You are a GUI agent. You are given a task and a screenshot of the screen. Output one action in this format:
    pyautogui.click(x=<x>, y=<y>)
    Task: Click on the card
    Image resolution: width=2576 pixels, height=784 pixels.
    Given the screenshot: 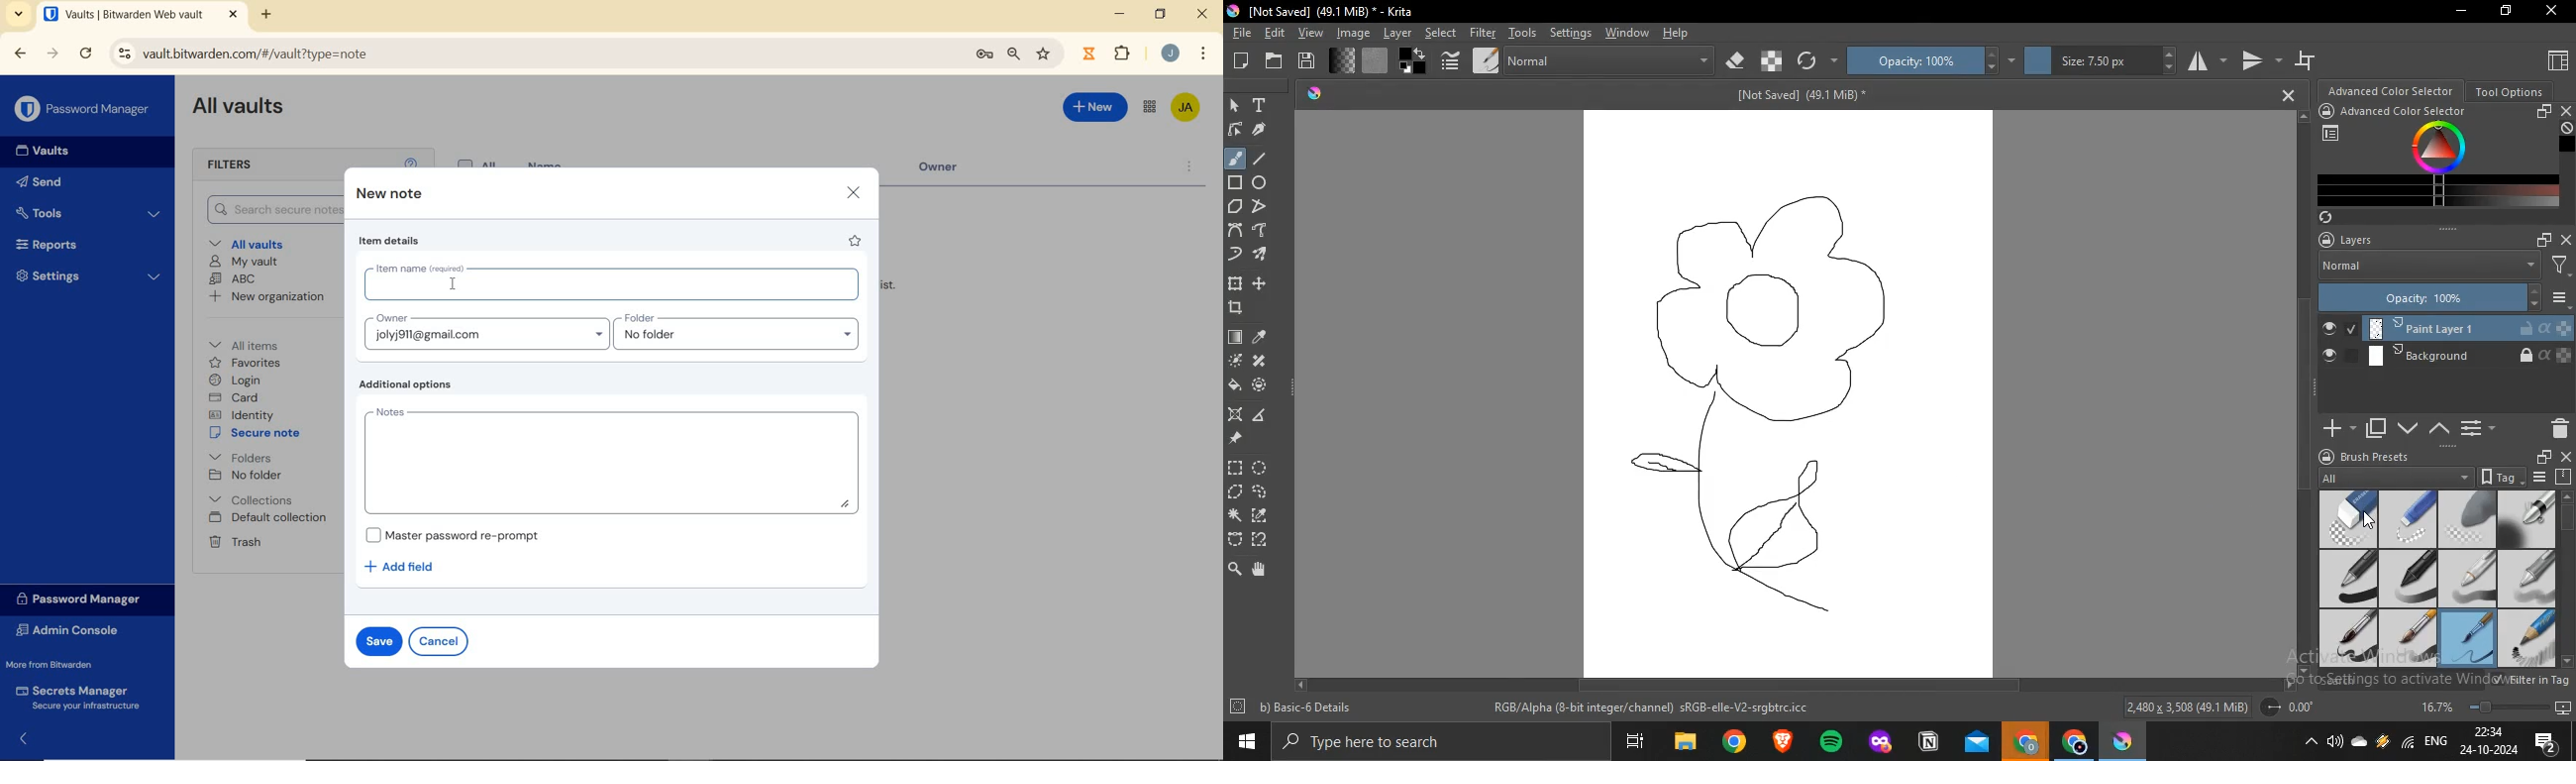 What is the action you would take?
    pyautogui.click(x=236, y=397)
    